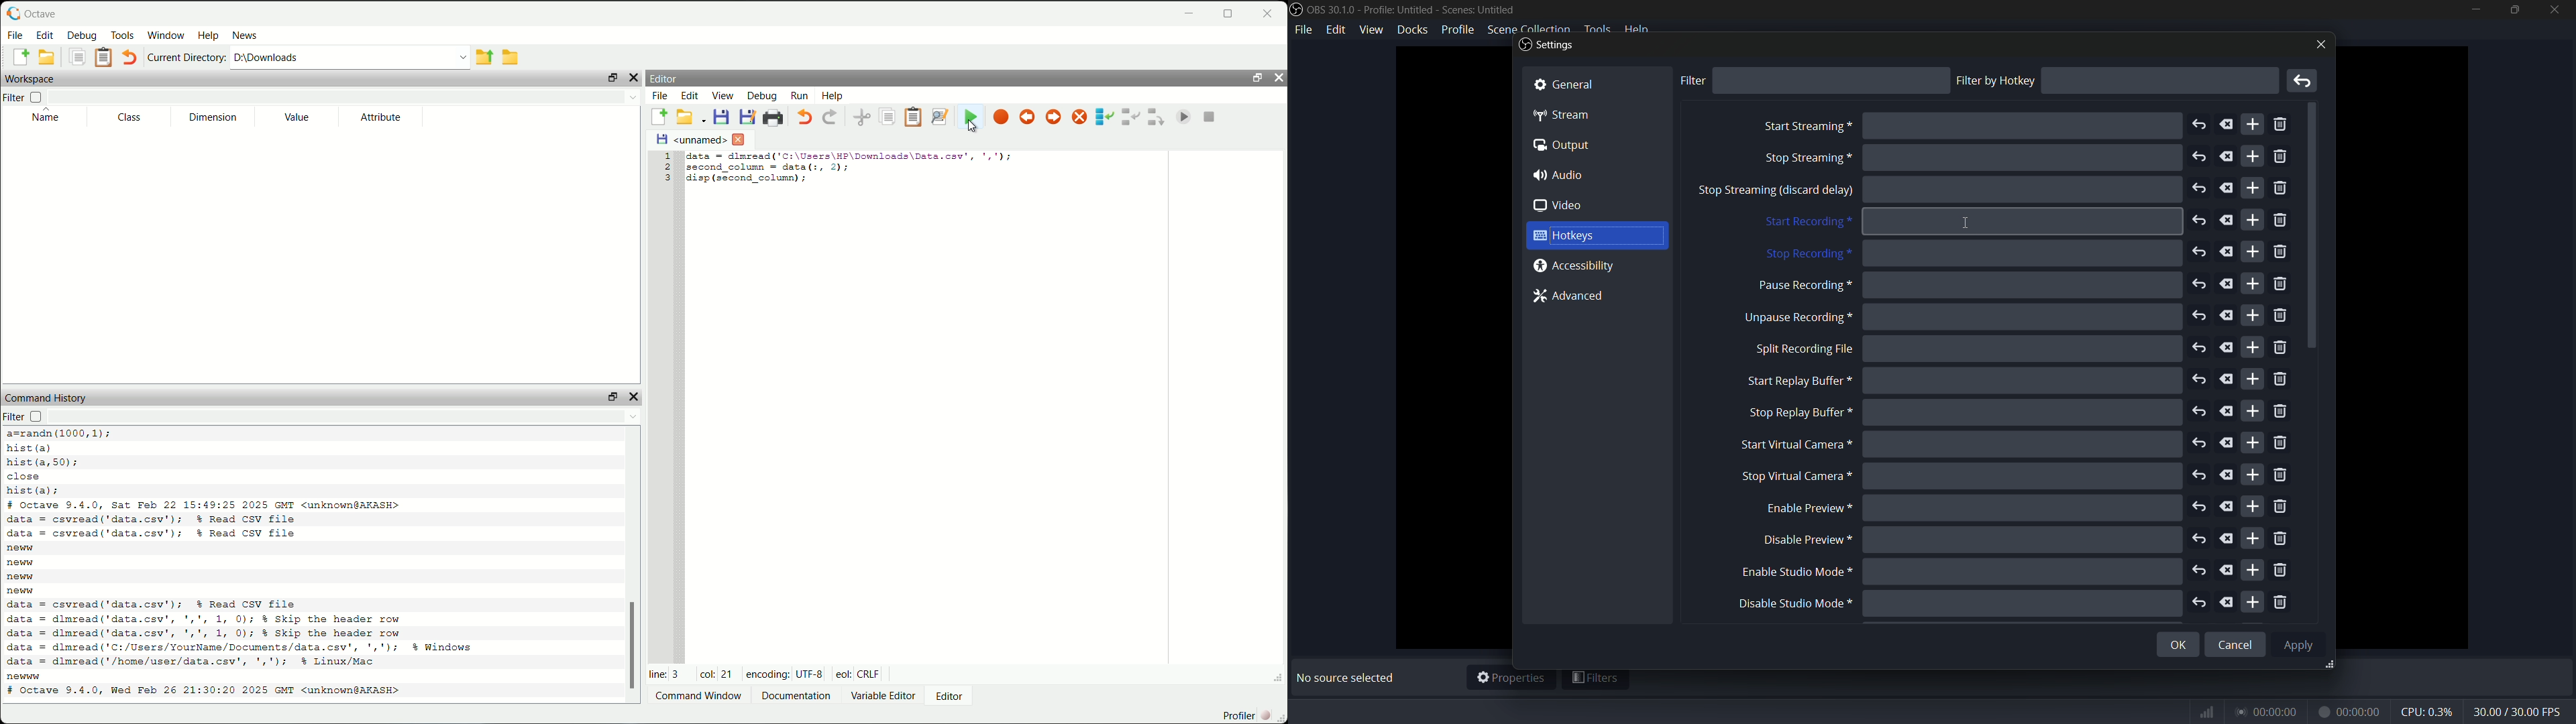 The image size is (2576, 728). I want to click on “4p Stream, so click(1570, 114).